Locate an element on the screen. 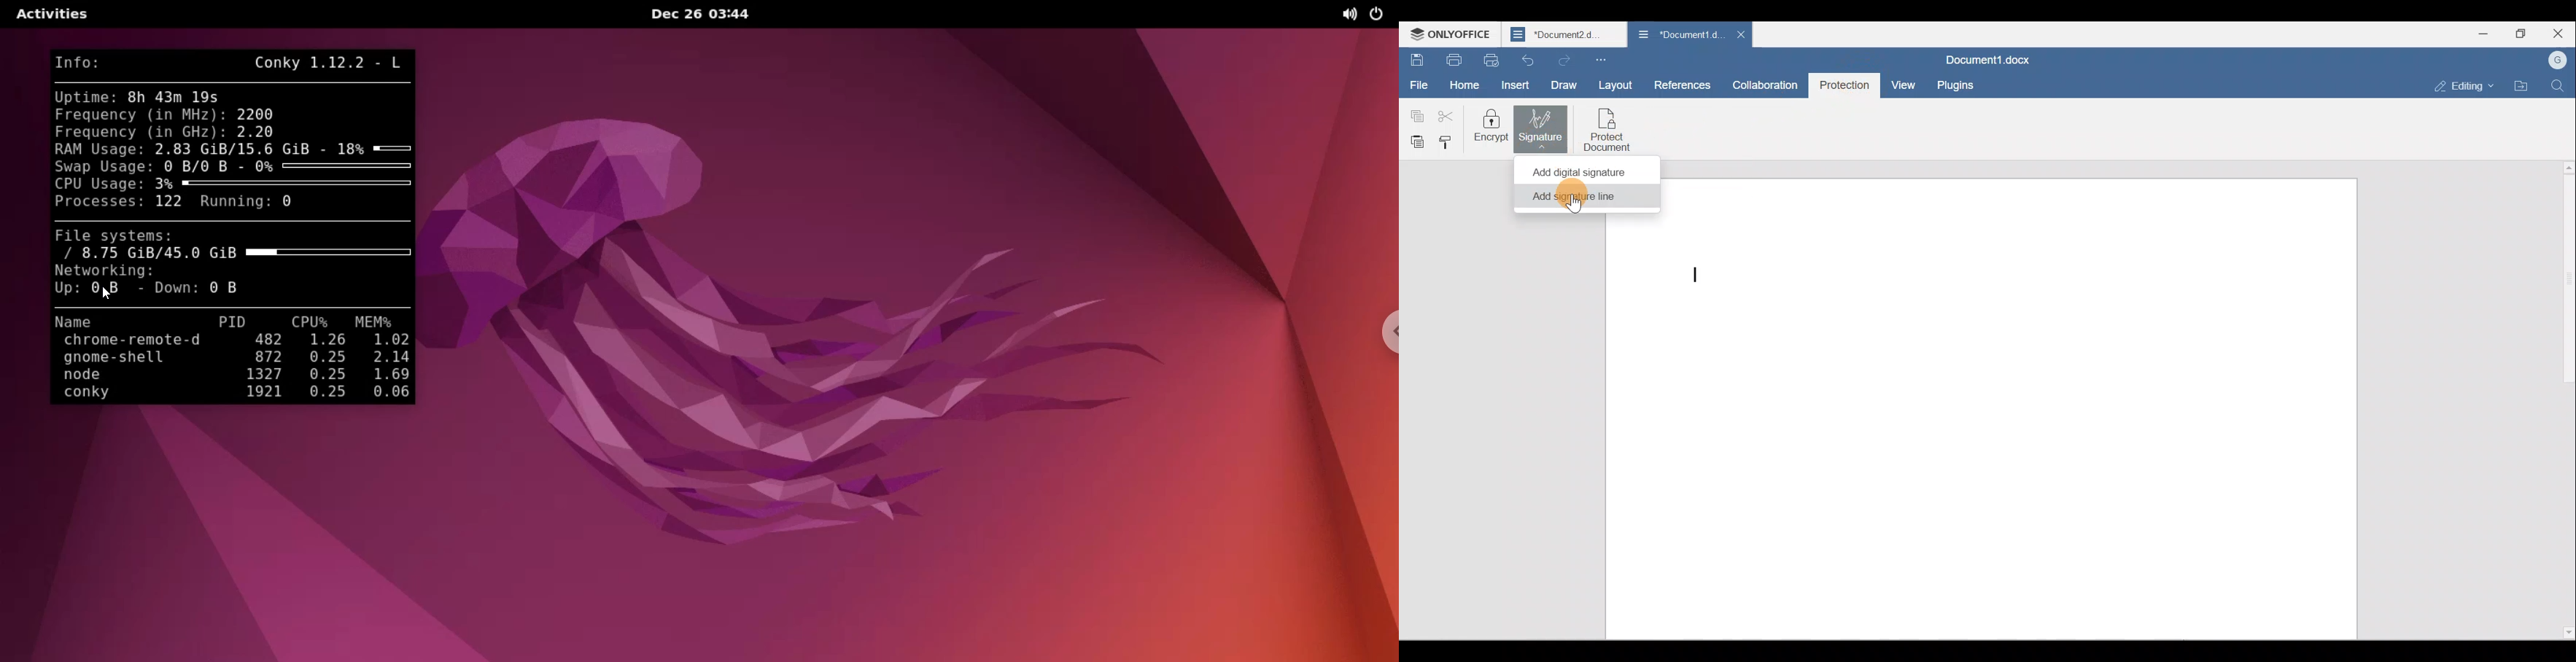  Add signature line is located at coordinates (1582, 199).